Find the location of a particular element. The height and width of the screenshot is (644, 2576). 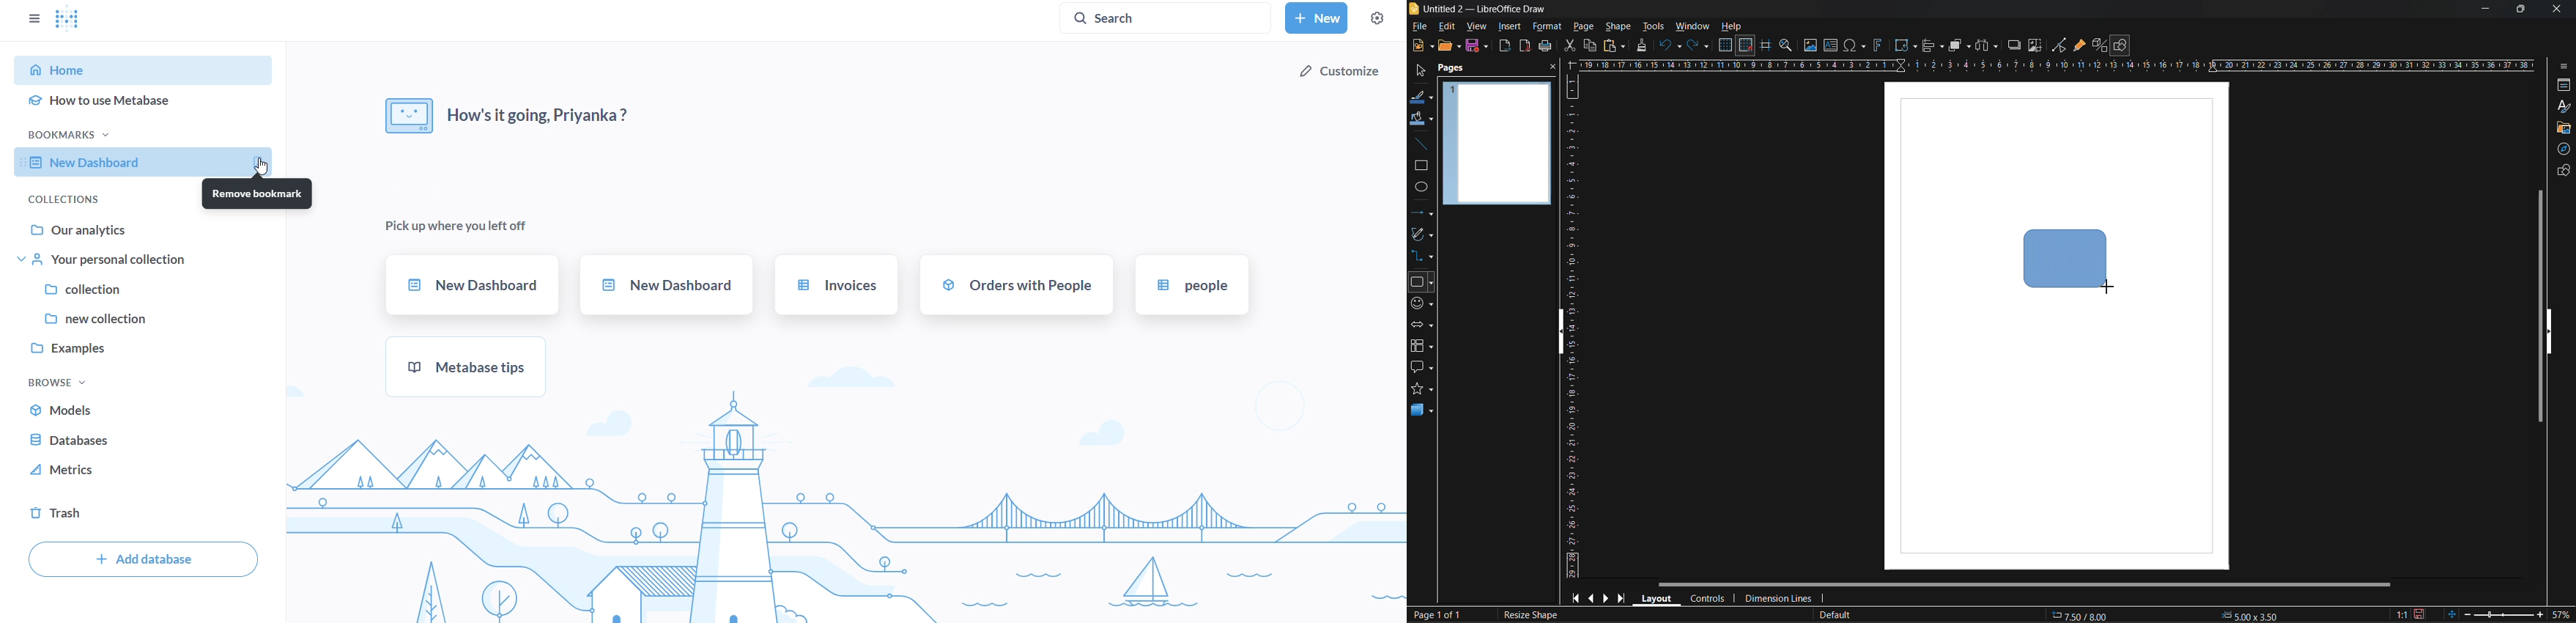

text box is located at coordinates (1833, 45).